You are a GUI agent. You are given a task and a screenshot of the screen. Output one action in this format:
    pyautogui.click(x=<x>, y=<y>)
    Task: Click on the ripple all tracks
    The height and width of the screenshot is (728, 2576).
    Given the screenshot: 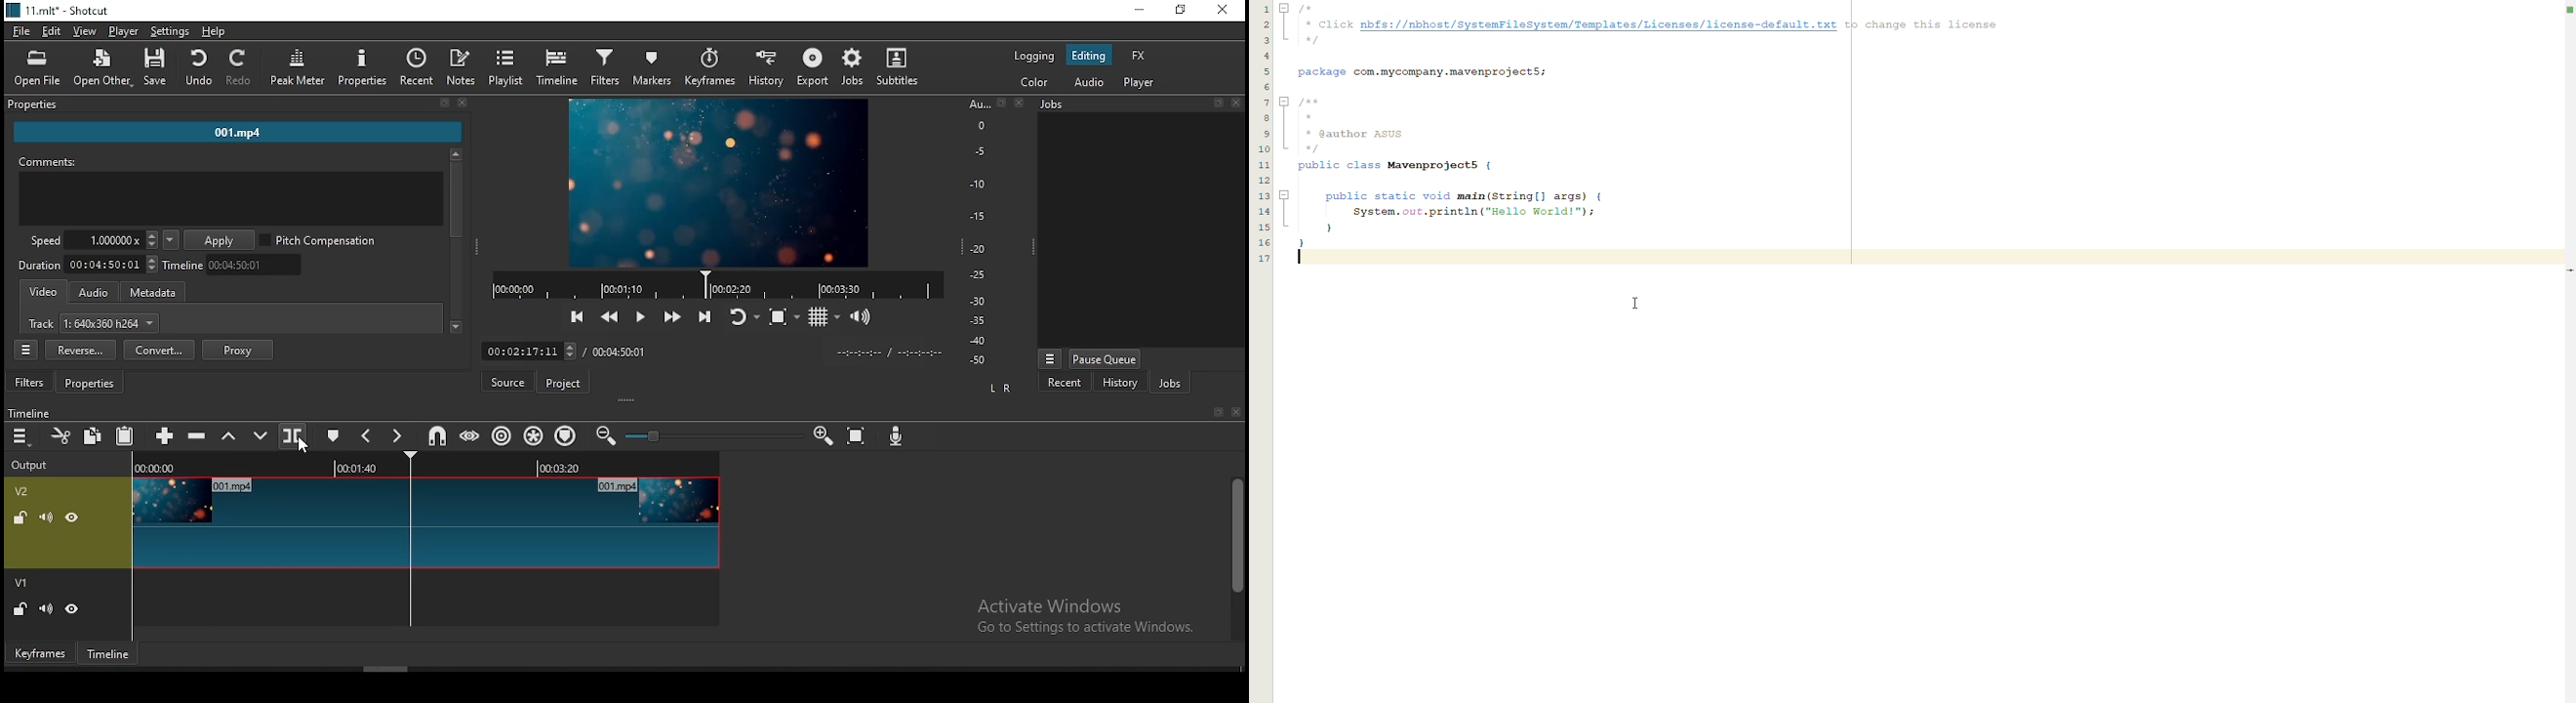 What is the action you would take?
    pyautogui.click(x=534, y=435)
    